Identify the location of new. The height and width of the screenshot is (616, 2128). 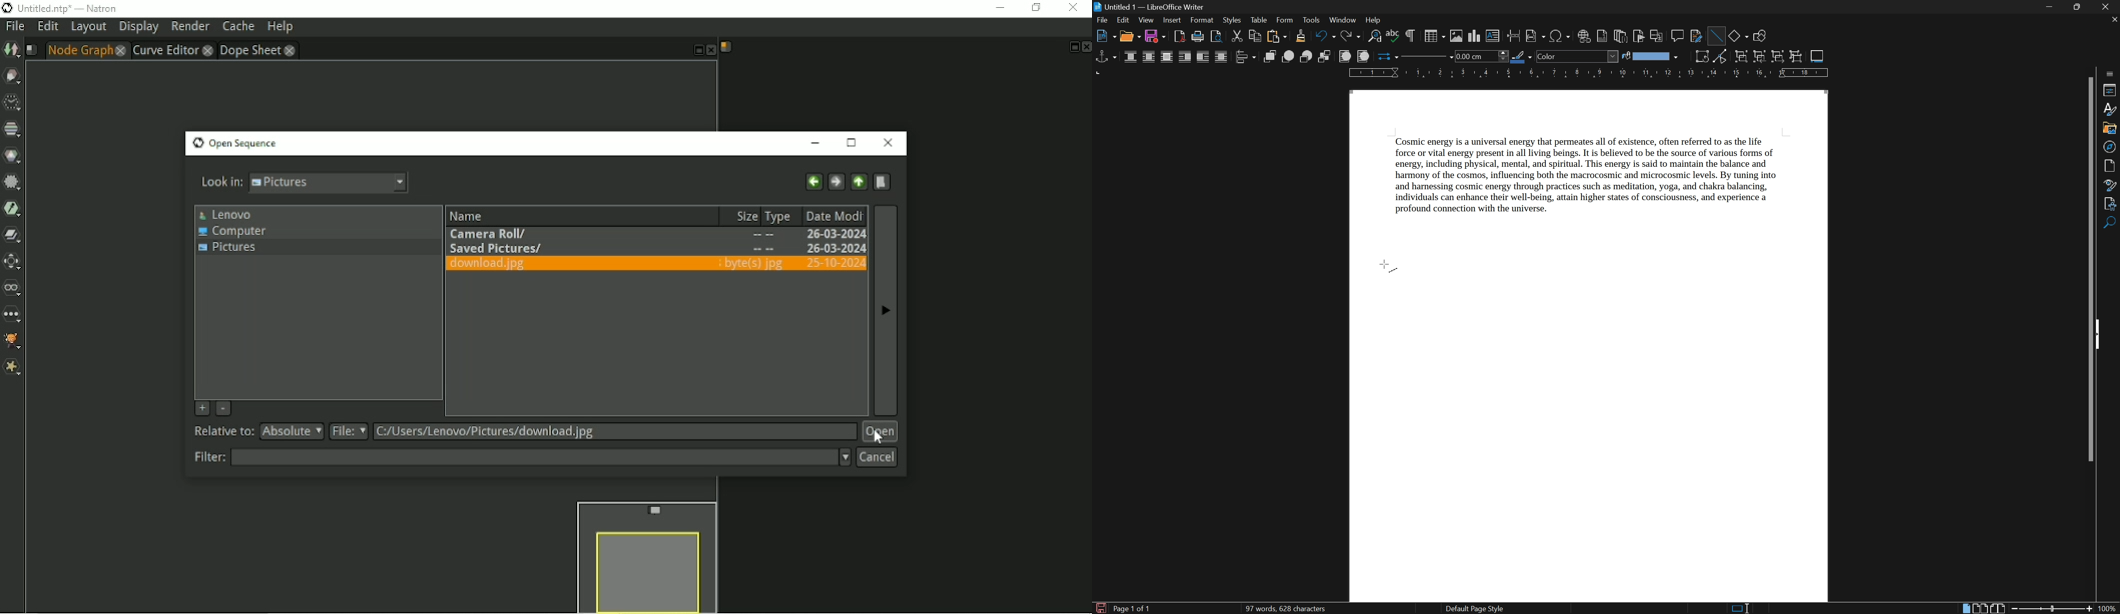
(1106, 37).